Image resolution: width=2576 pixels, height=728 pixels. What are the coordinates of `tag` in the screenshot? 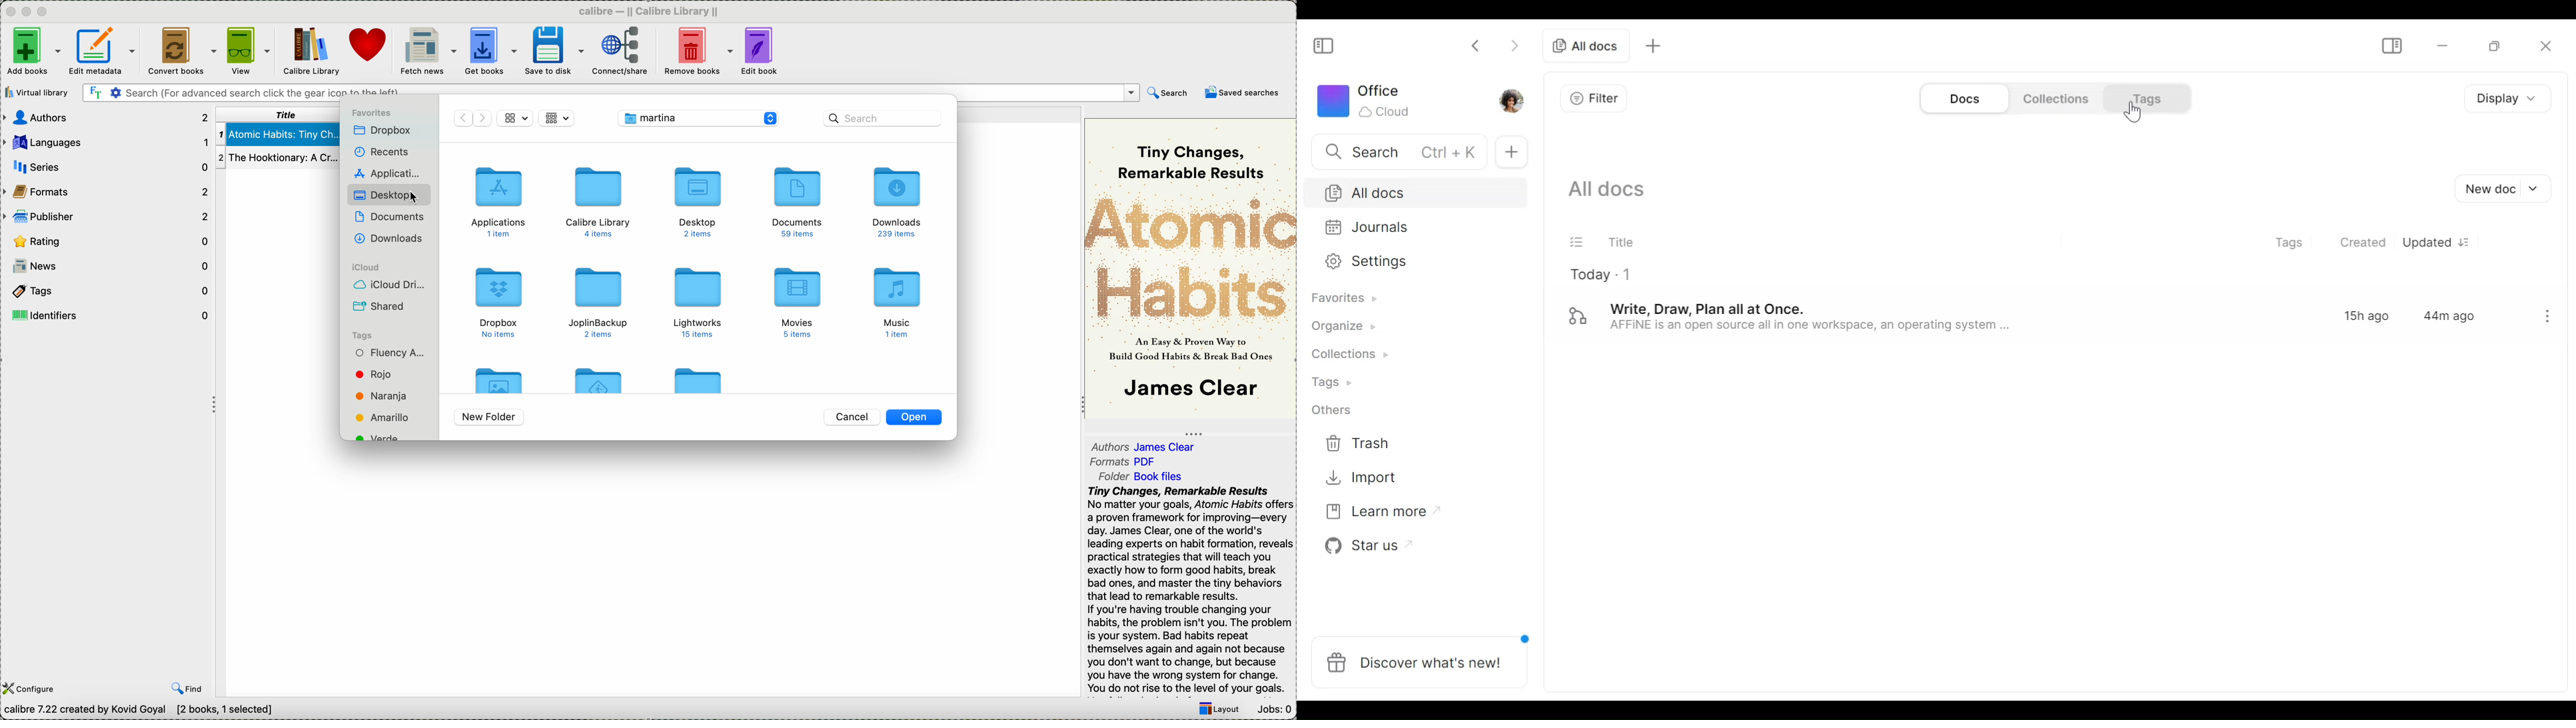 It's located at (380, 418).